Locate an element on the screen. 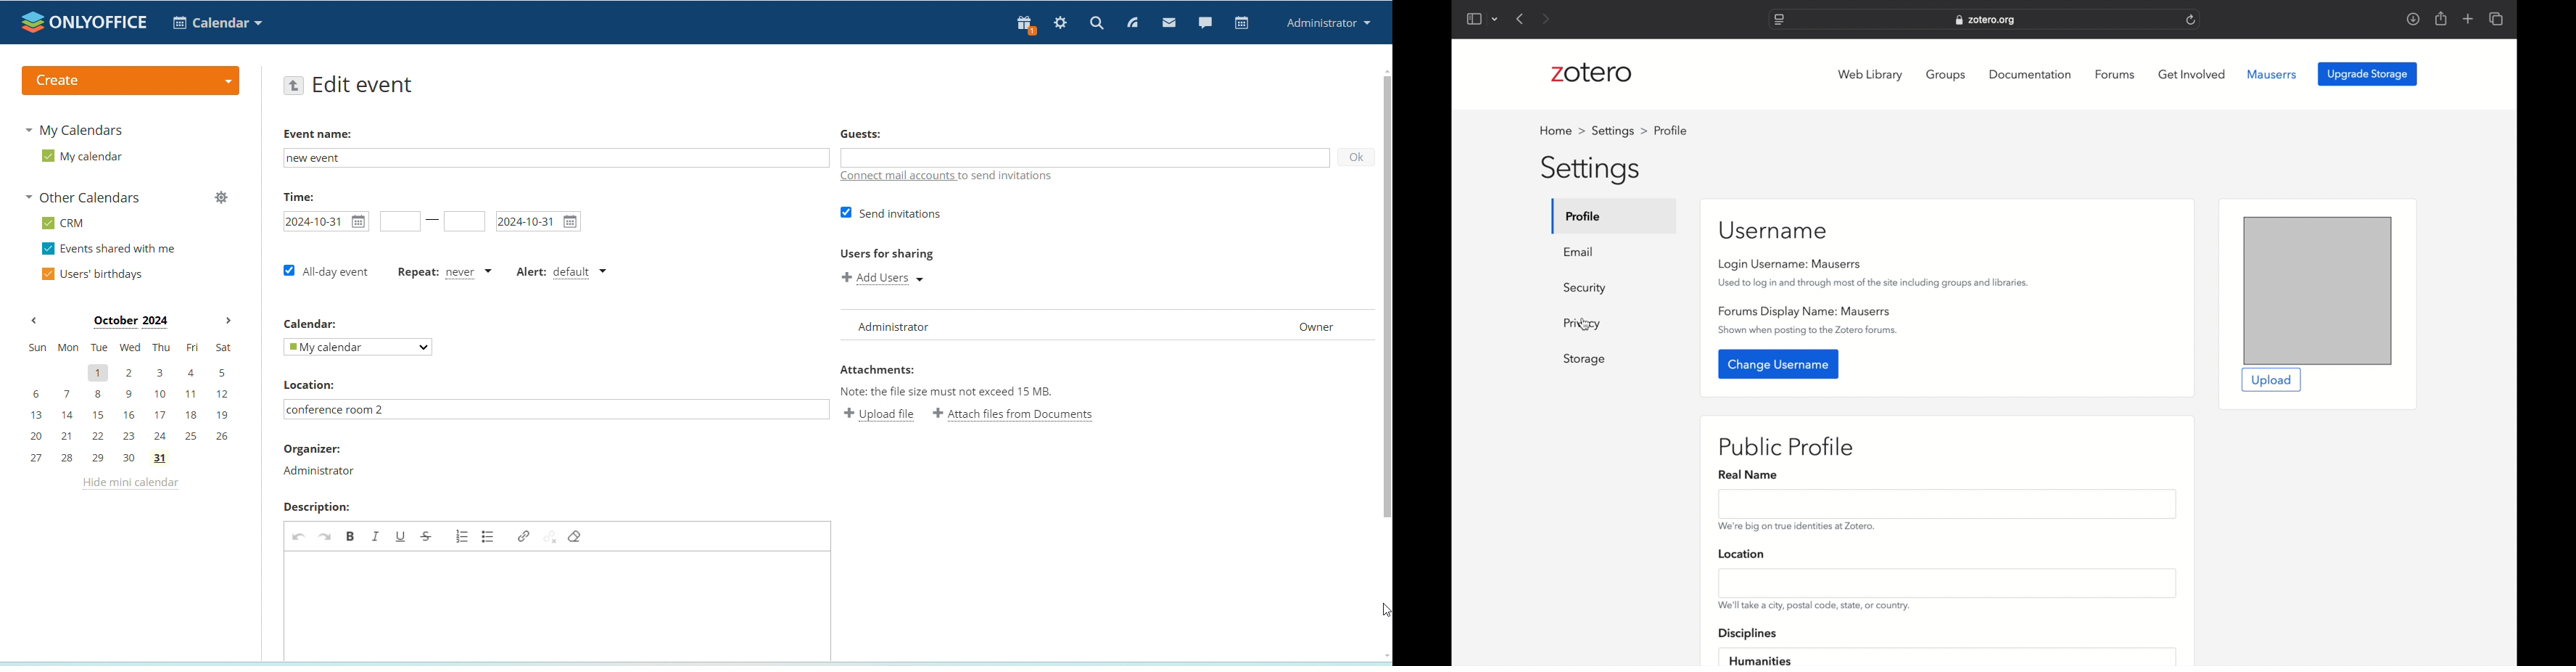 This screenshot has width=2576, height=672. user list is located at coordinates (1107, 326).